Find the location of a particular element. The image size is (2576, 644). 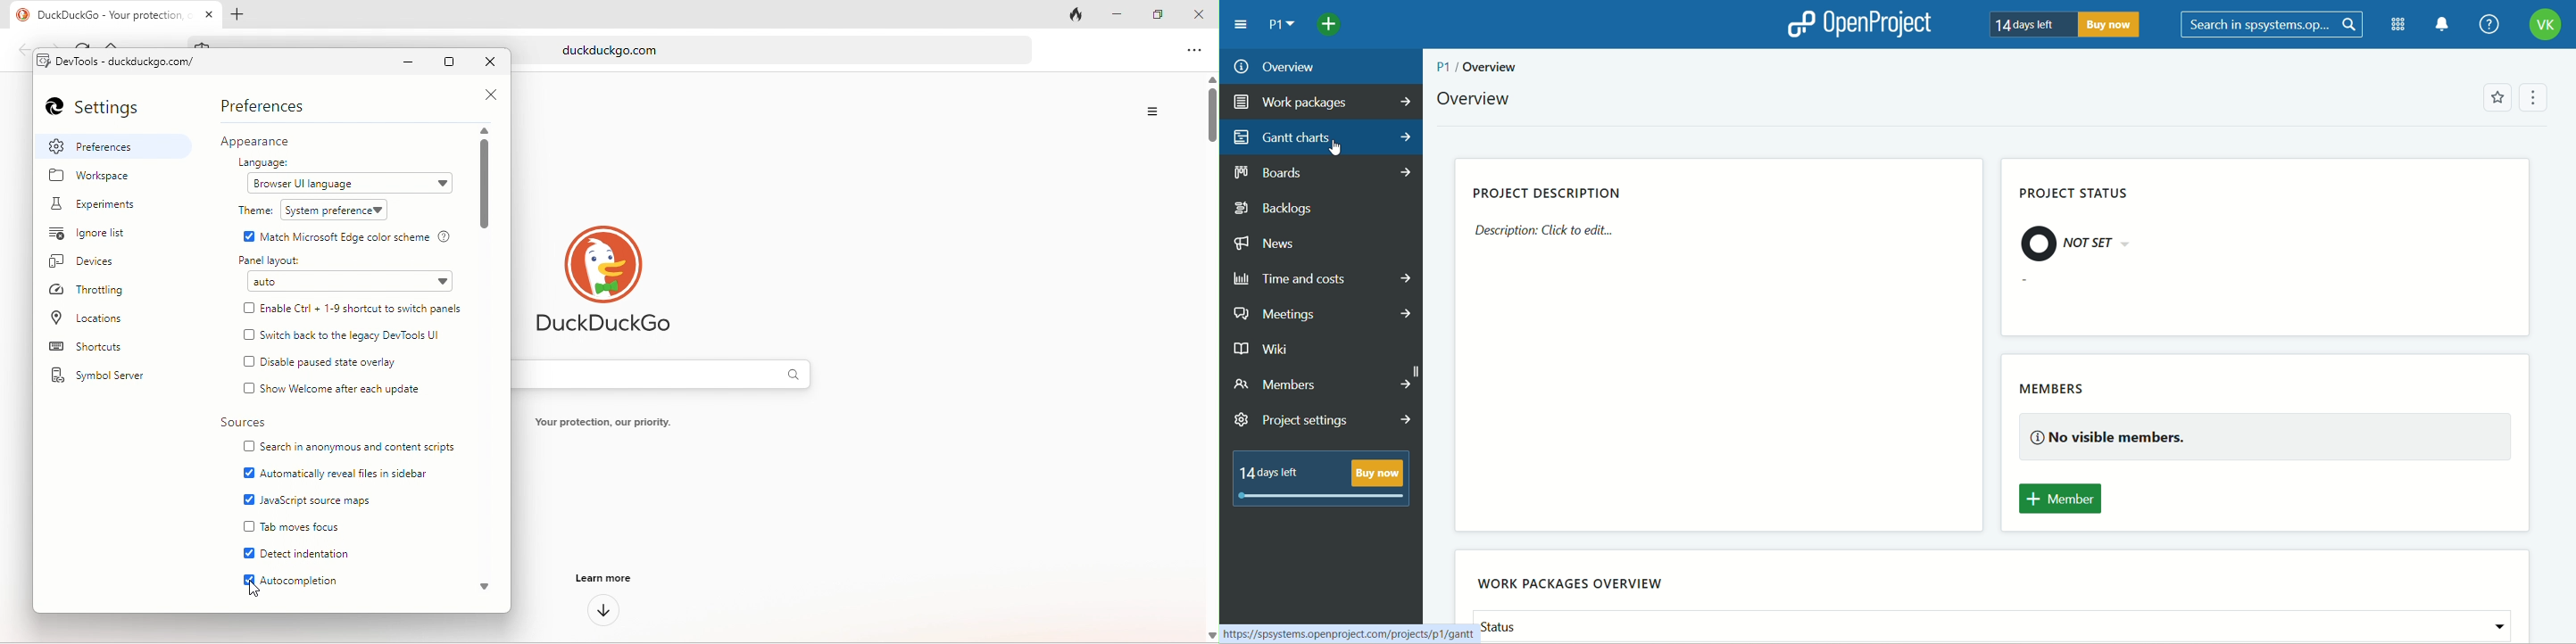

panel layout is located at coordinates (278, 260).